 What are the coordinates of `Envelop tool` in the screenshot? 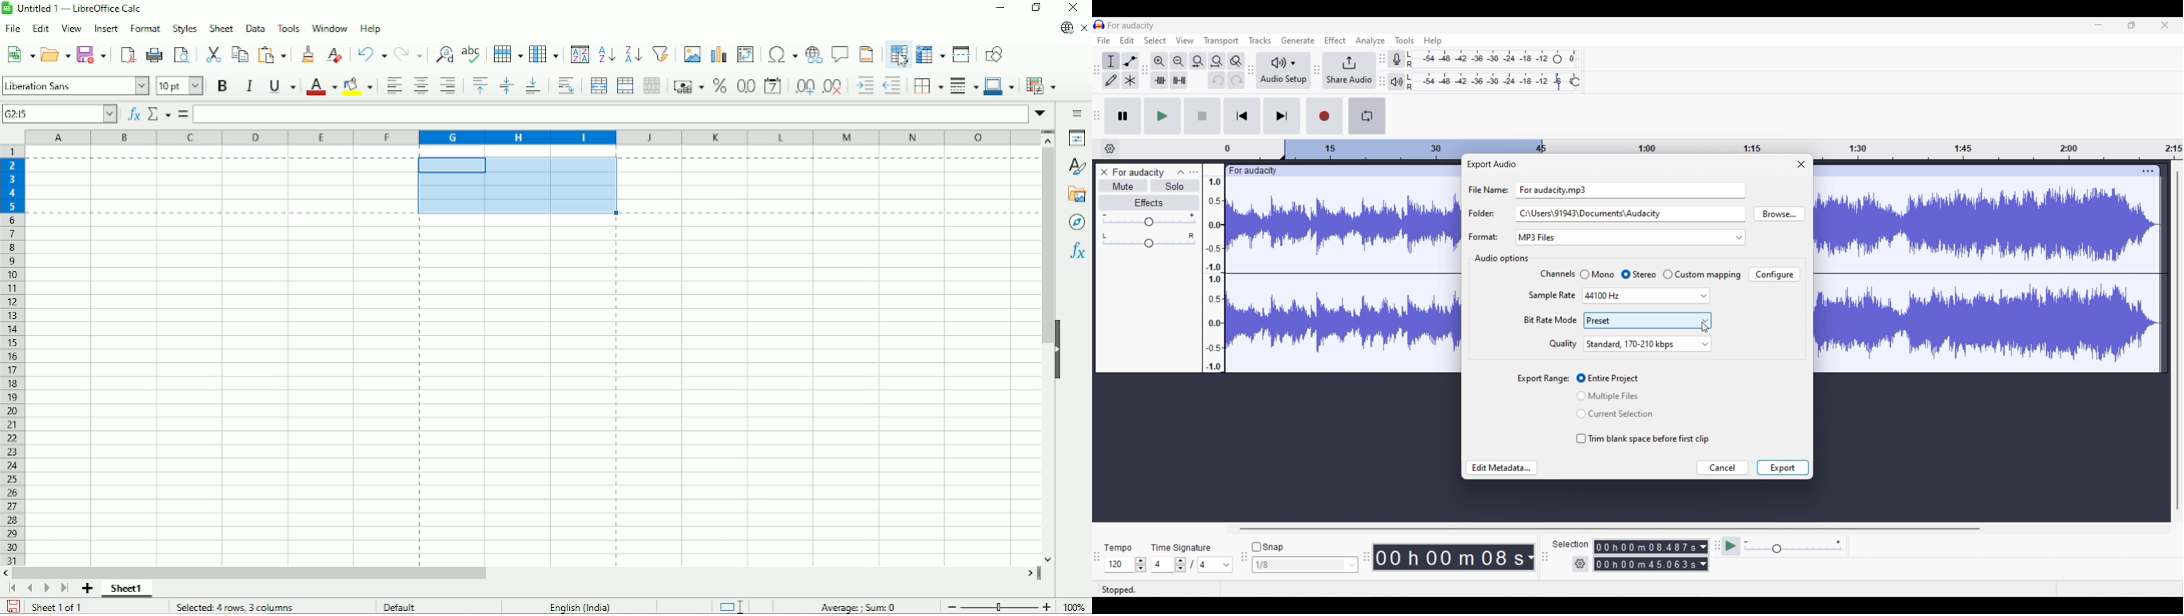 It's located at (1130, 61).